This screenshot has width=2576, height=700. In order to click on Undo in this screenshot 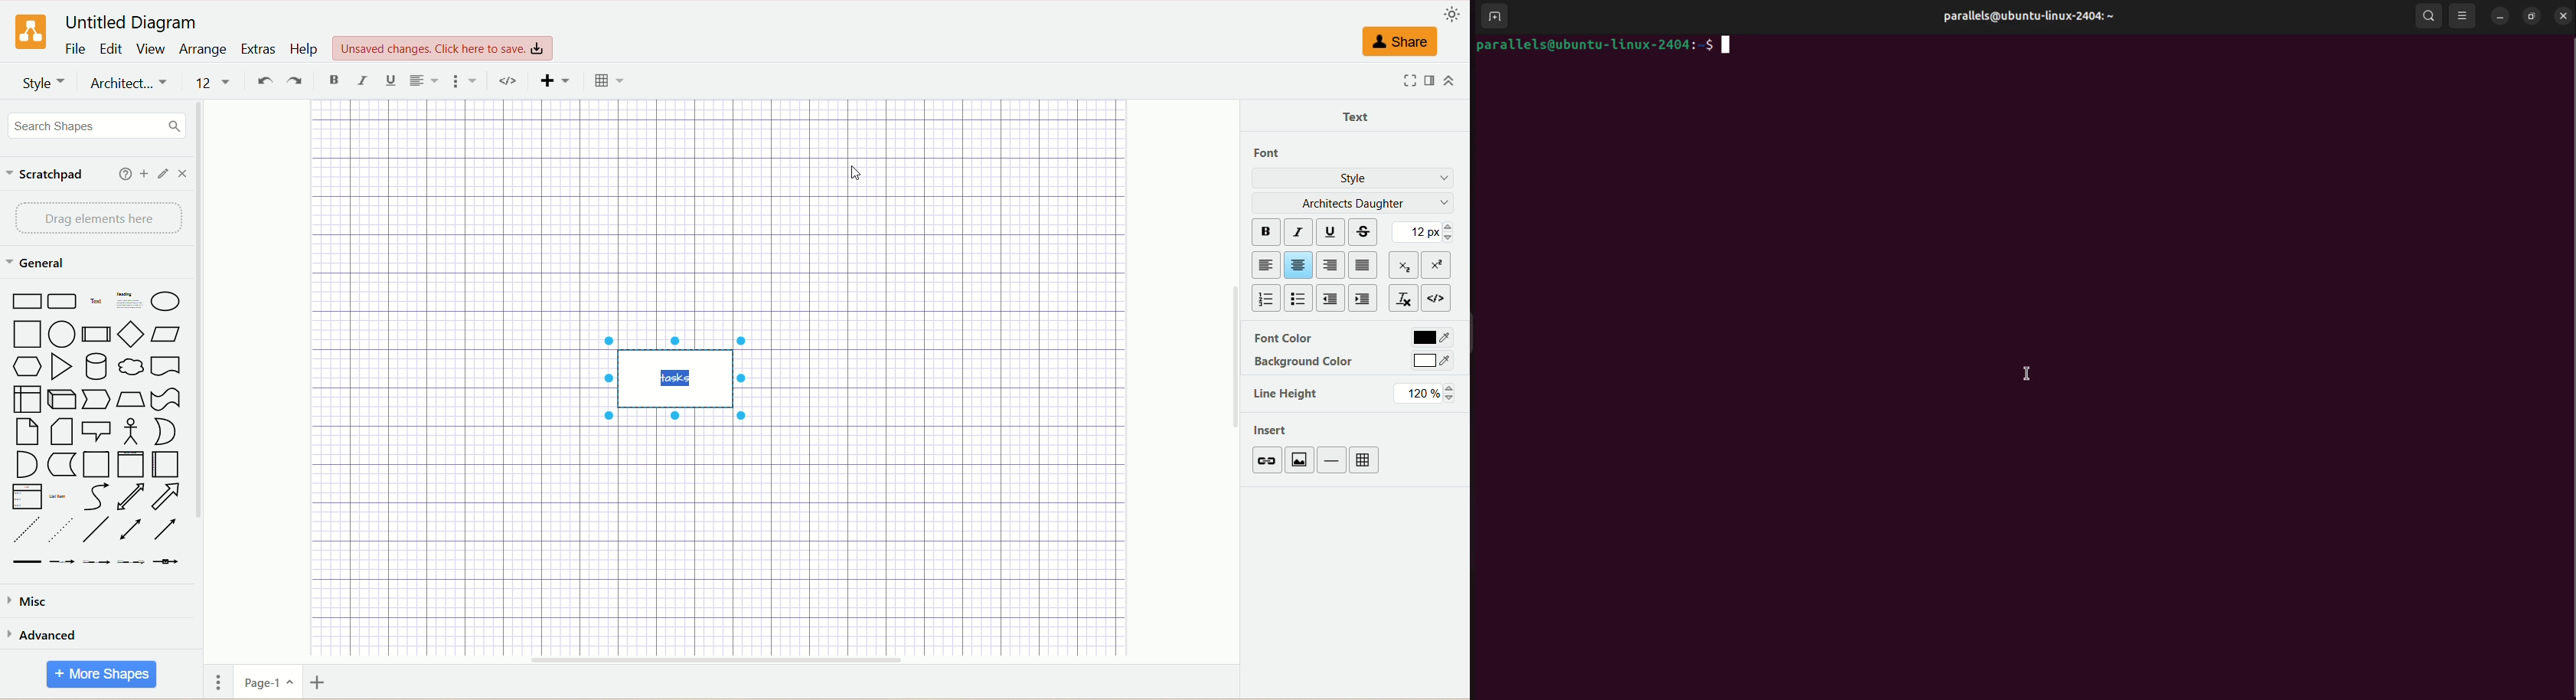, I will do `click(263, 82)`.